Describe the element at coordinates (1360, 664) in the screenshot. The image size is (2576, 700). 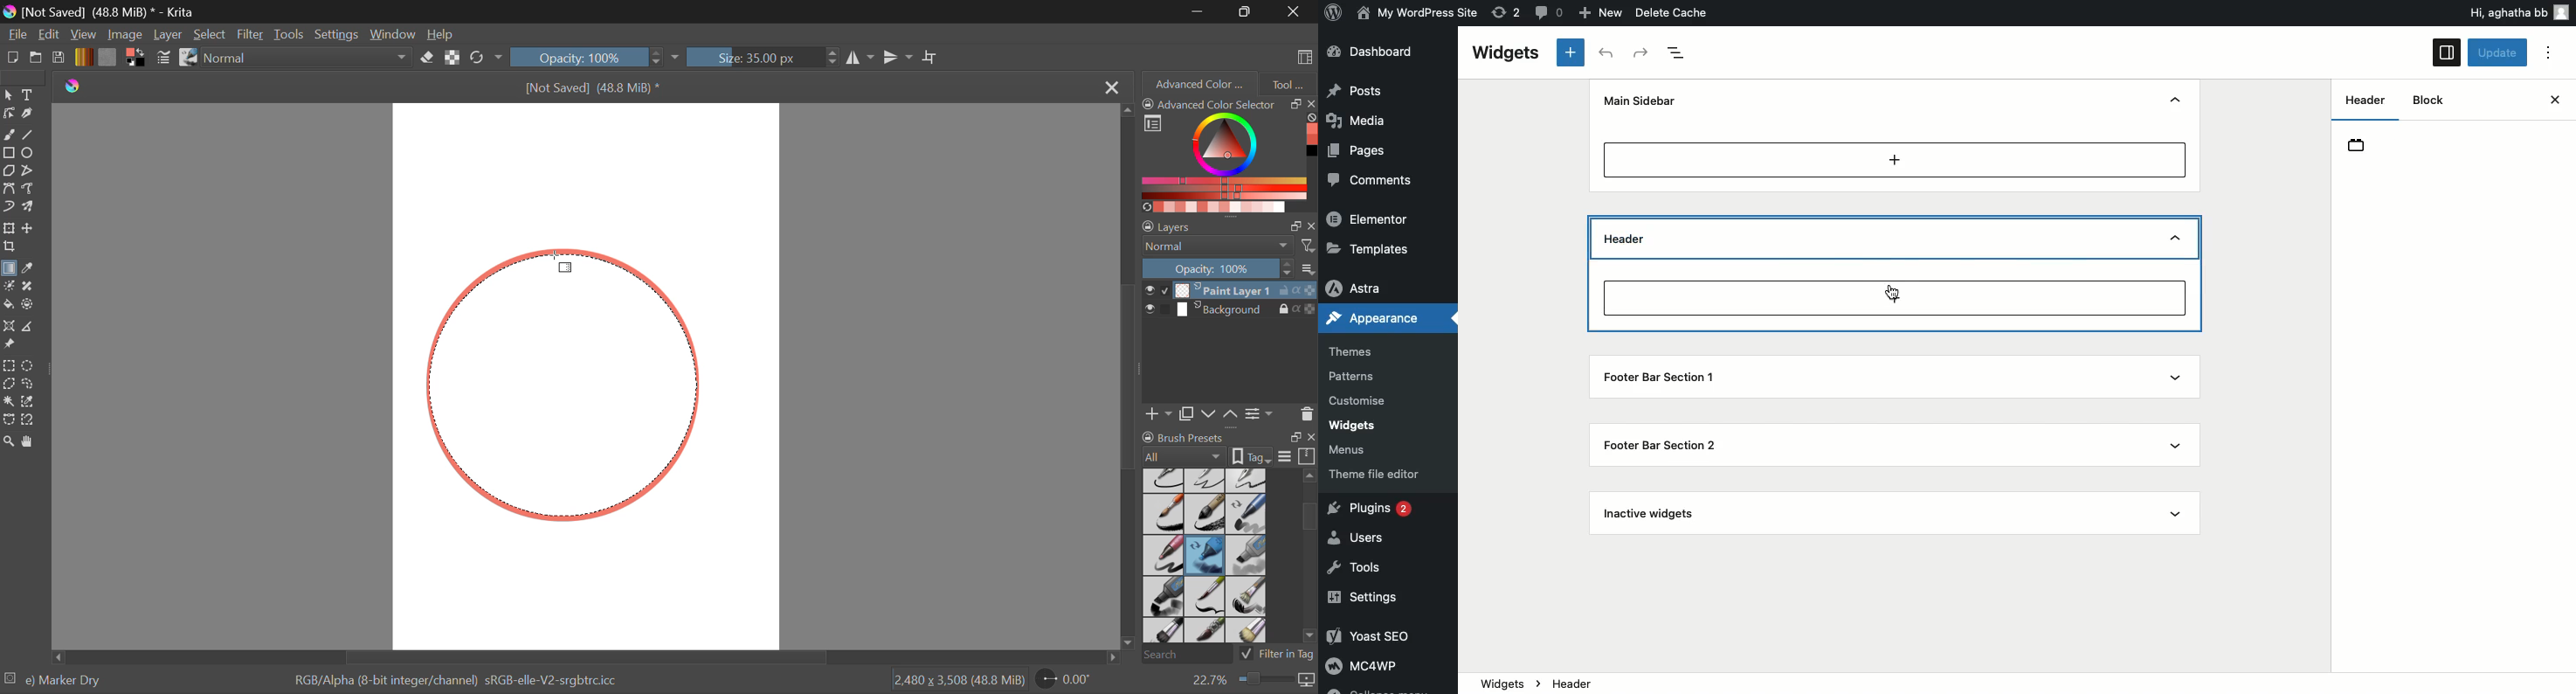
I see `MC4WP` at that location.